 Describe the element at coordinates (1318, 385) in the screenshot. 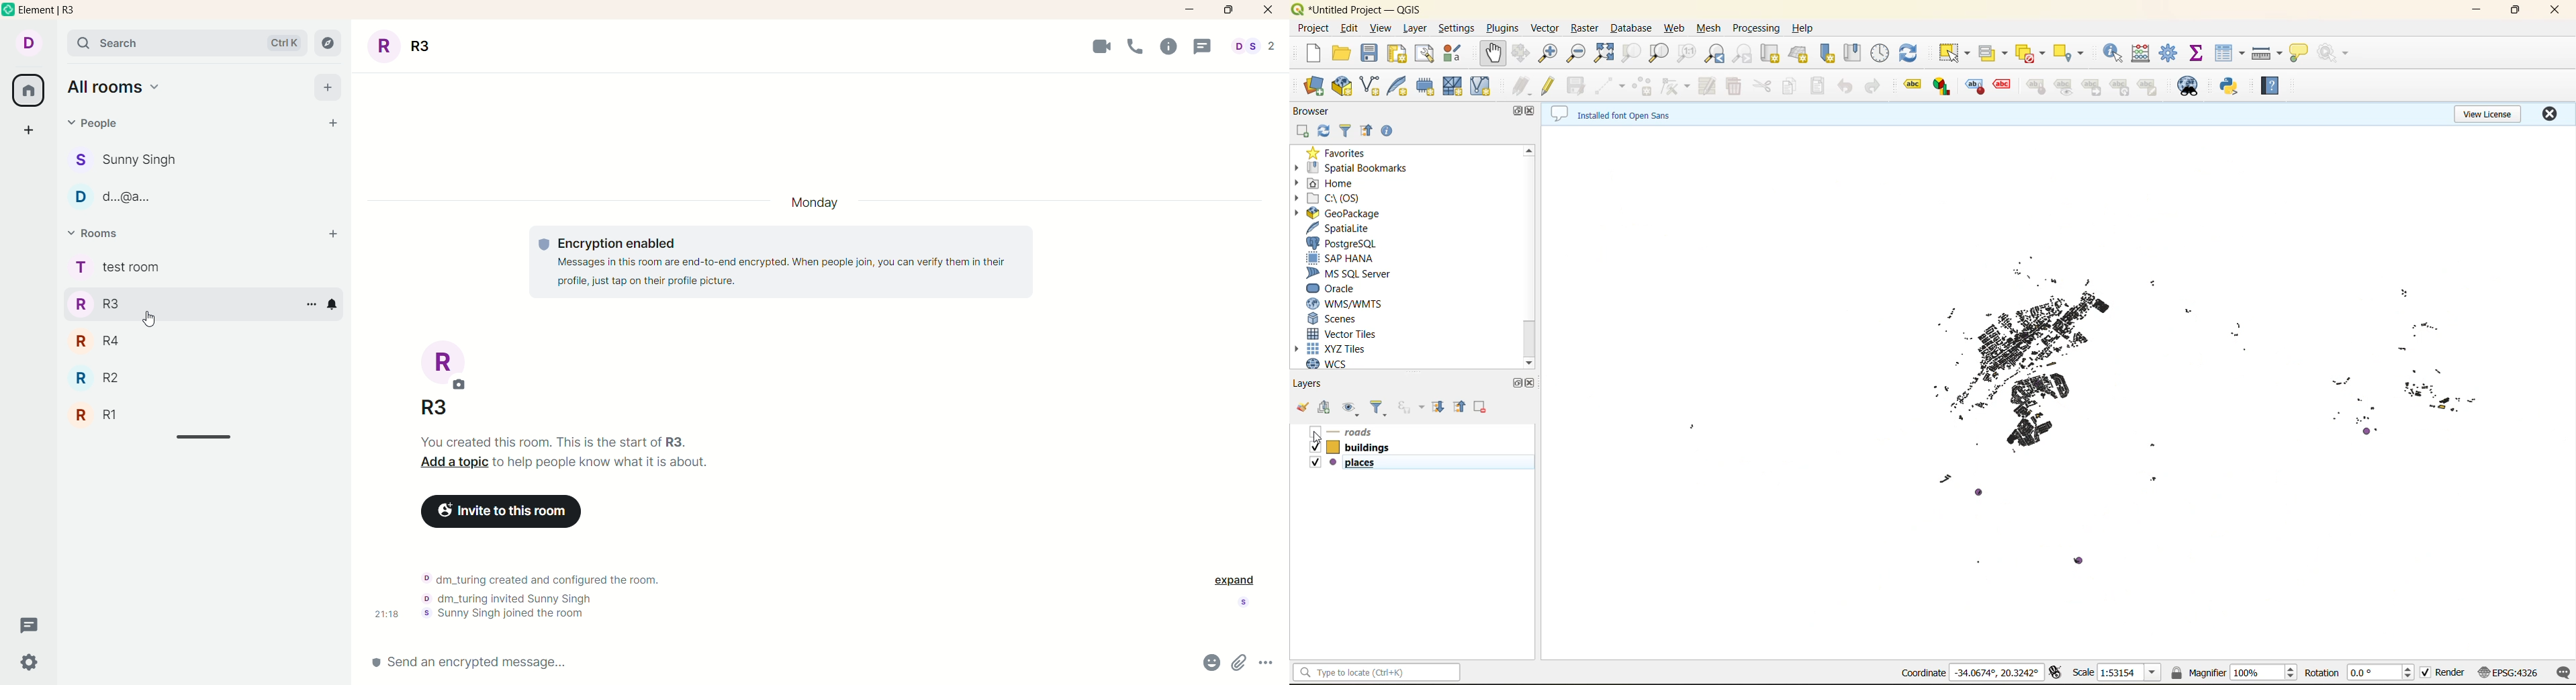

I see `layers` at that location.